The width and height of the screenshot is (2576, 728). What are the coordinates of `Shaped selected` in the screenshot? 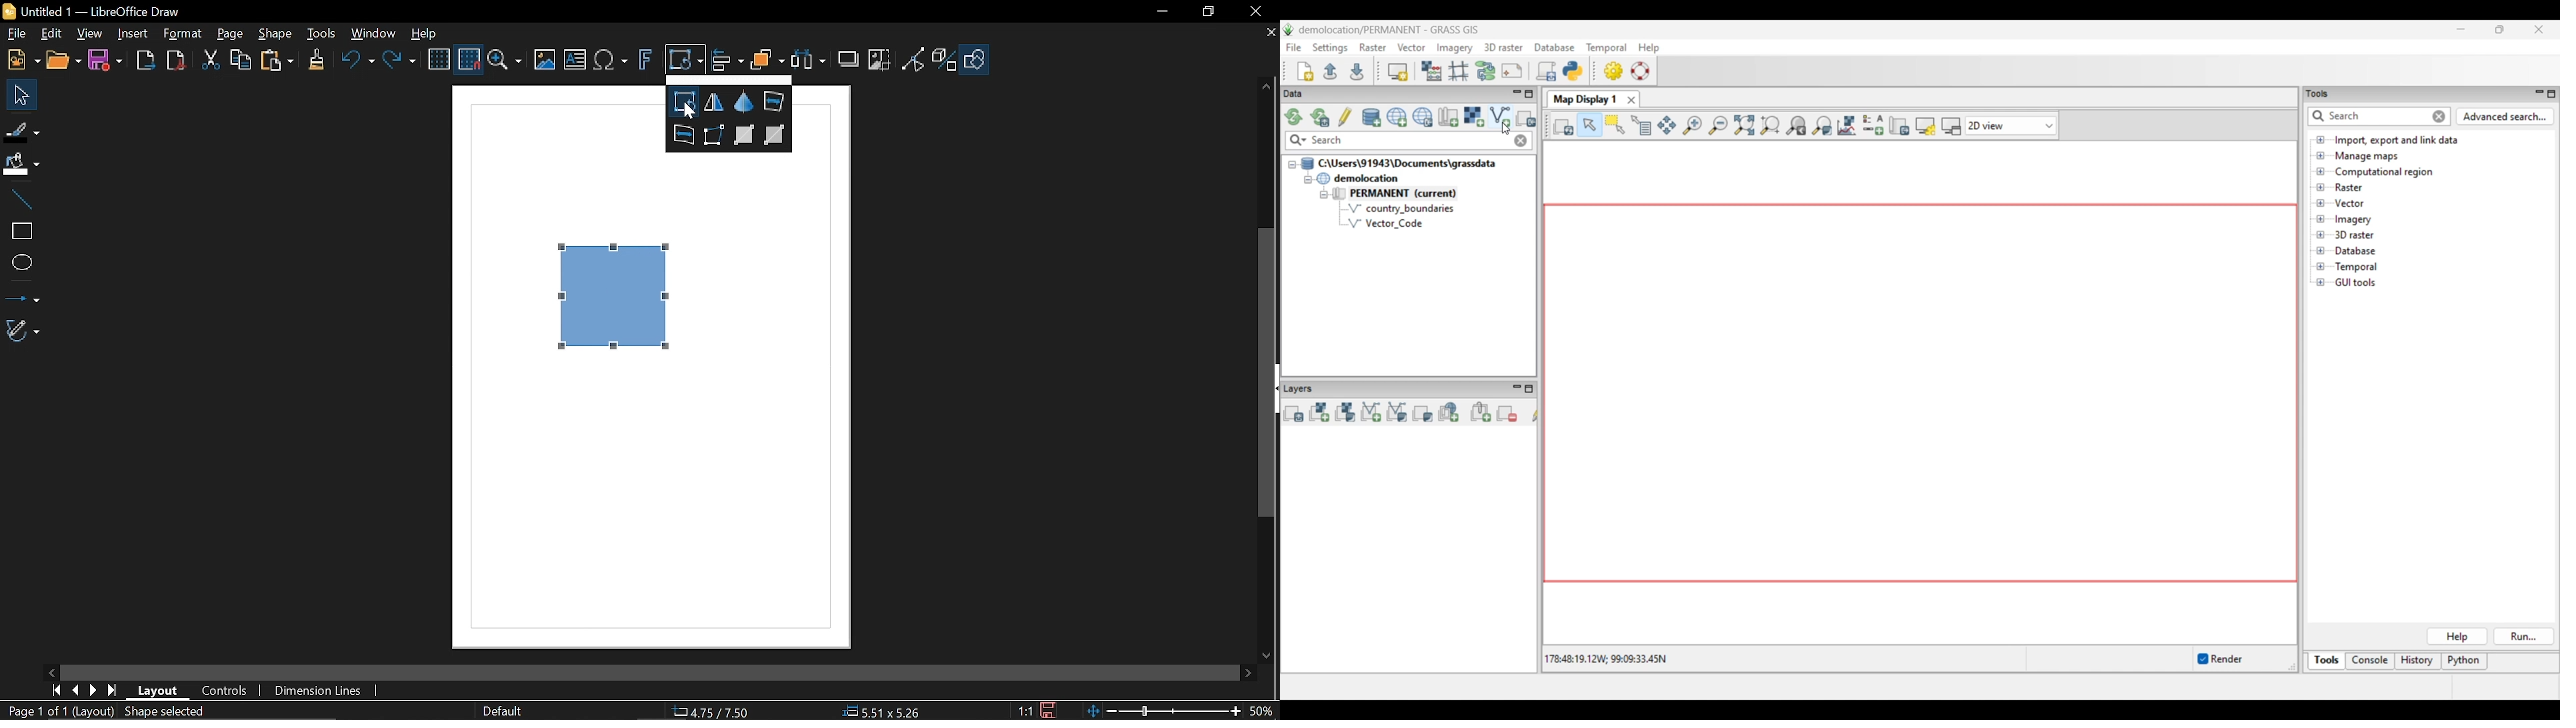 It's located at (169, 711).